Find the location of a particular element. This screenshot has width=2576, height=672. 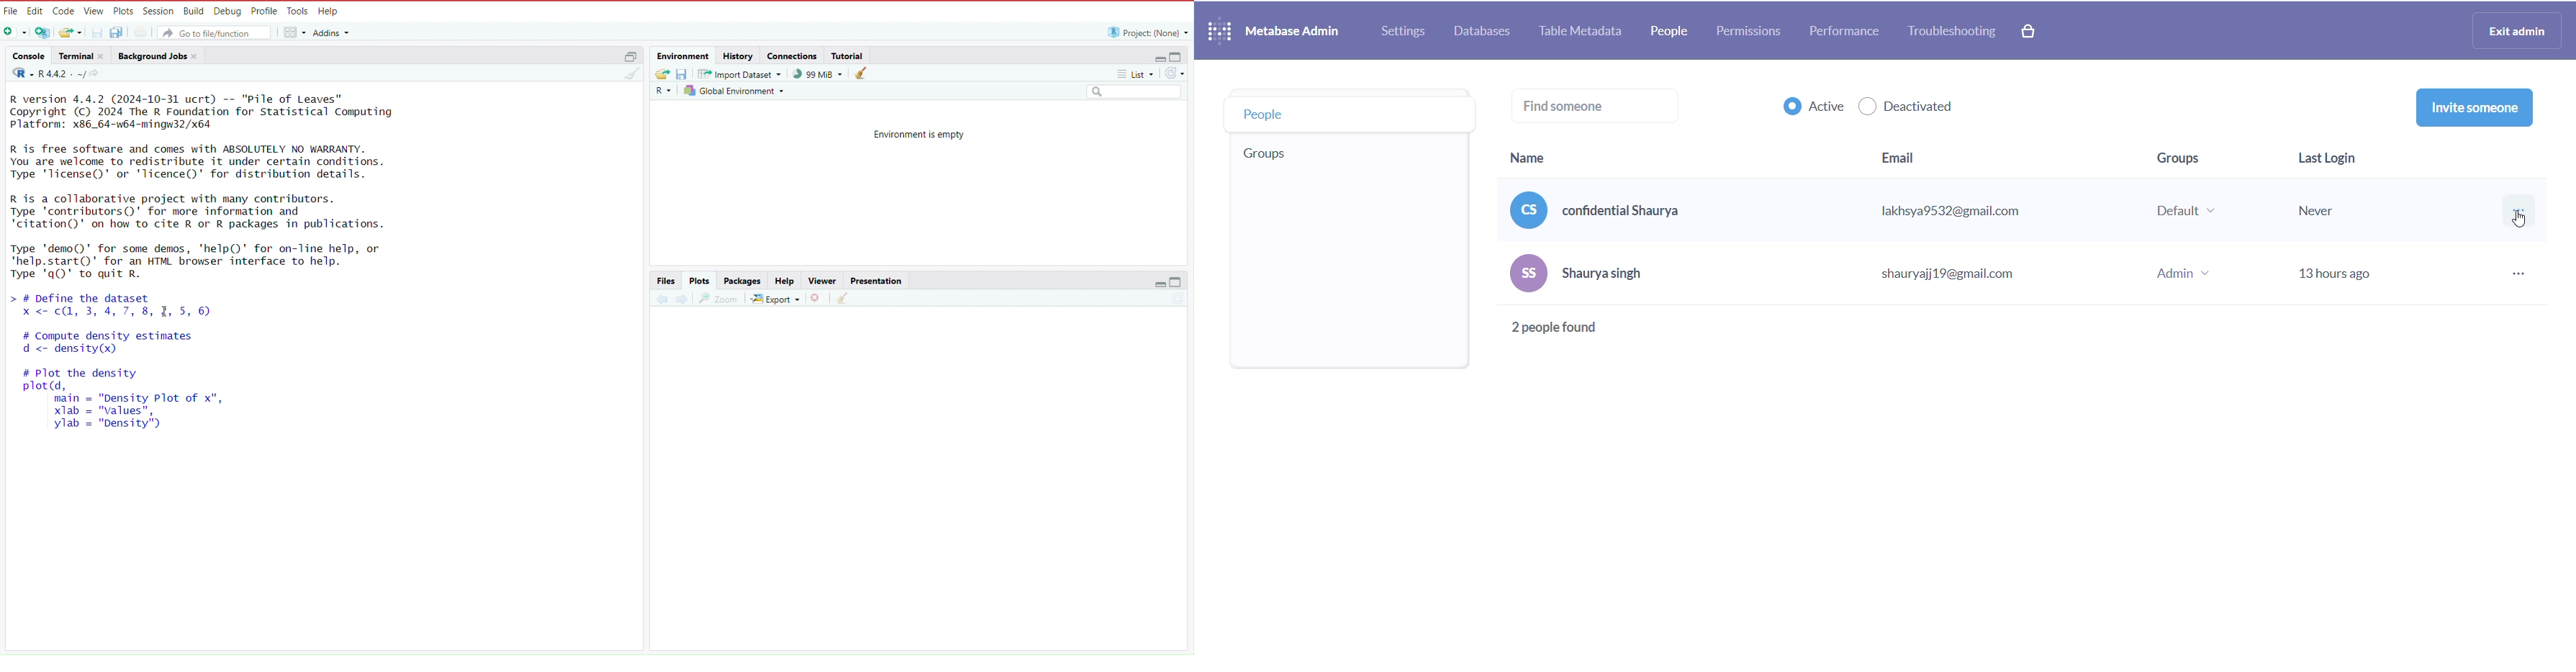

minimize is located at coordinates (1155, 55).